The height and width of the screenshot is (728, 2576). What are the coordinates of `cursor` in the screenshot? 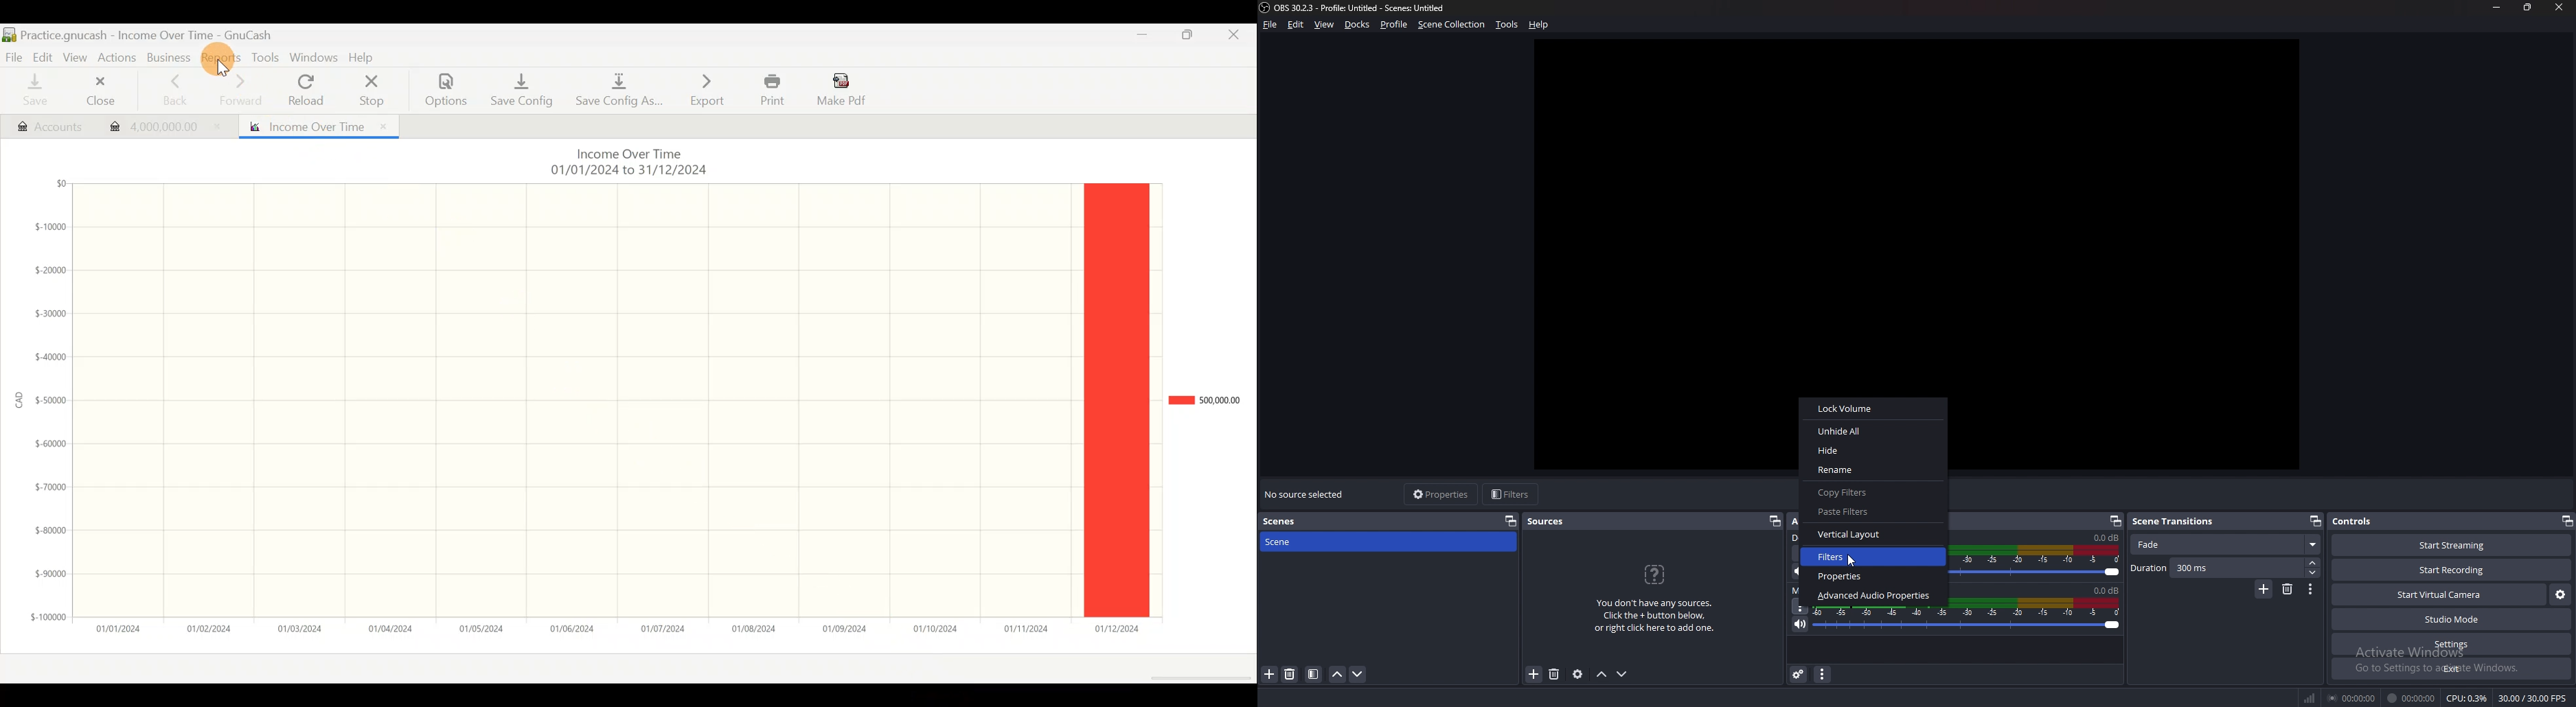 It's located at (226, 69).